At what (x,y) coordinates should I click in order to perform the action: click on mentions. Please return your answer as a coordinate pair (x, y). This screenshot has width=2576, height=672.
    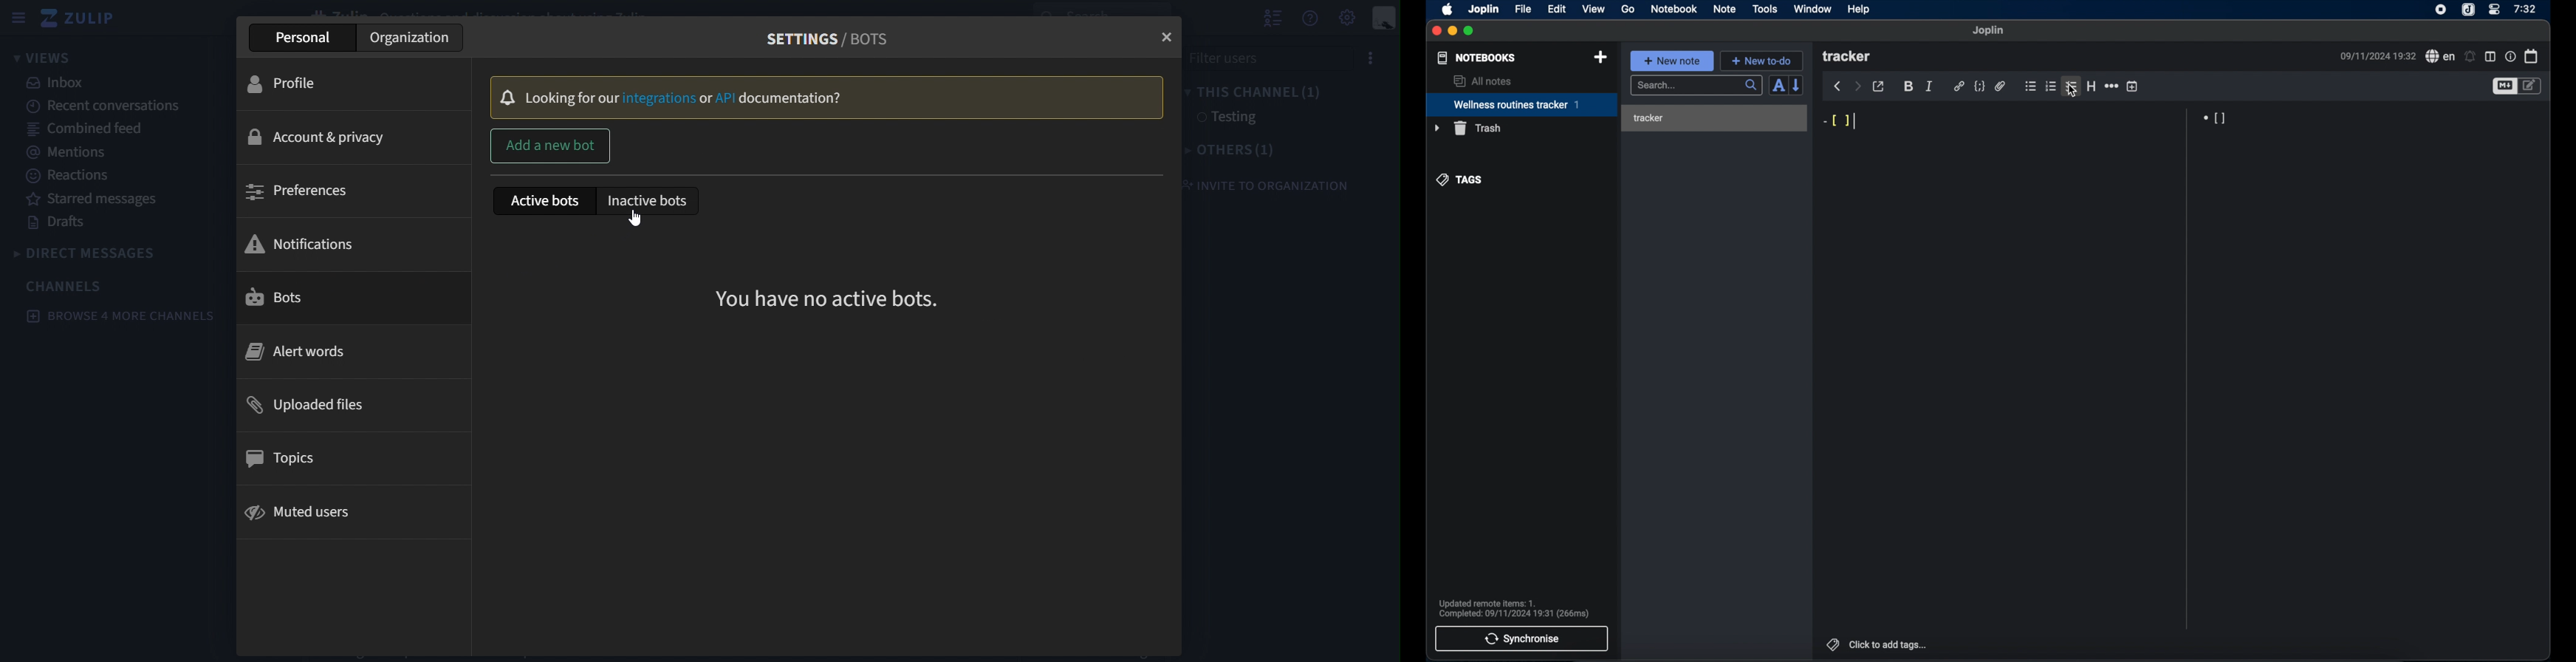
    Looking at the image, I should click on (65, 151).